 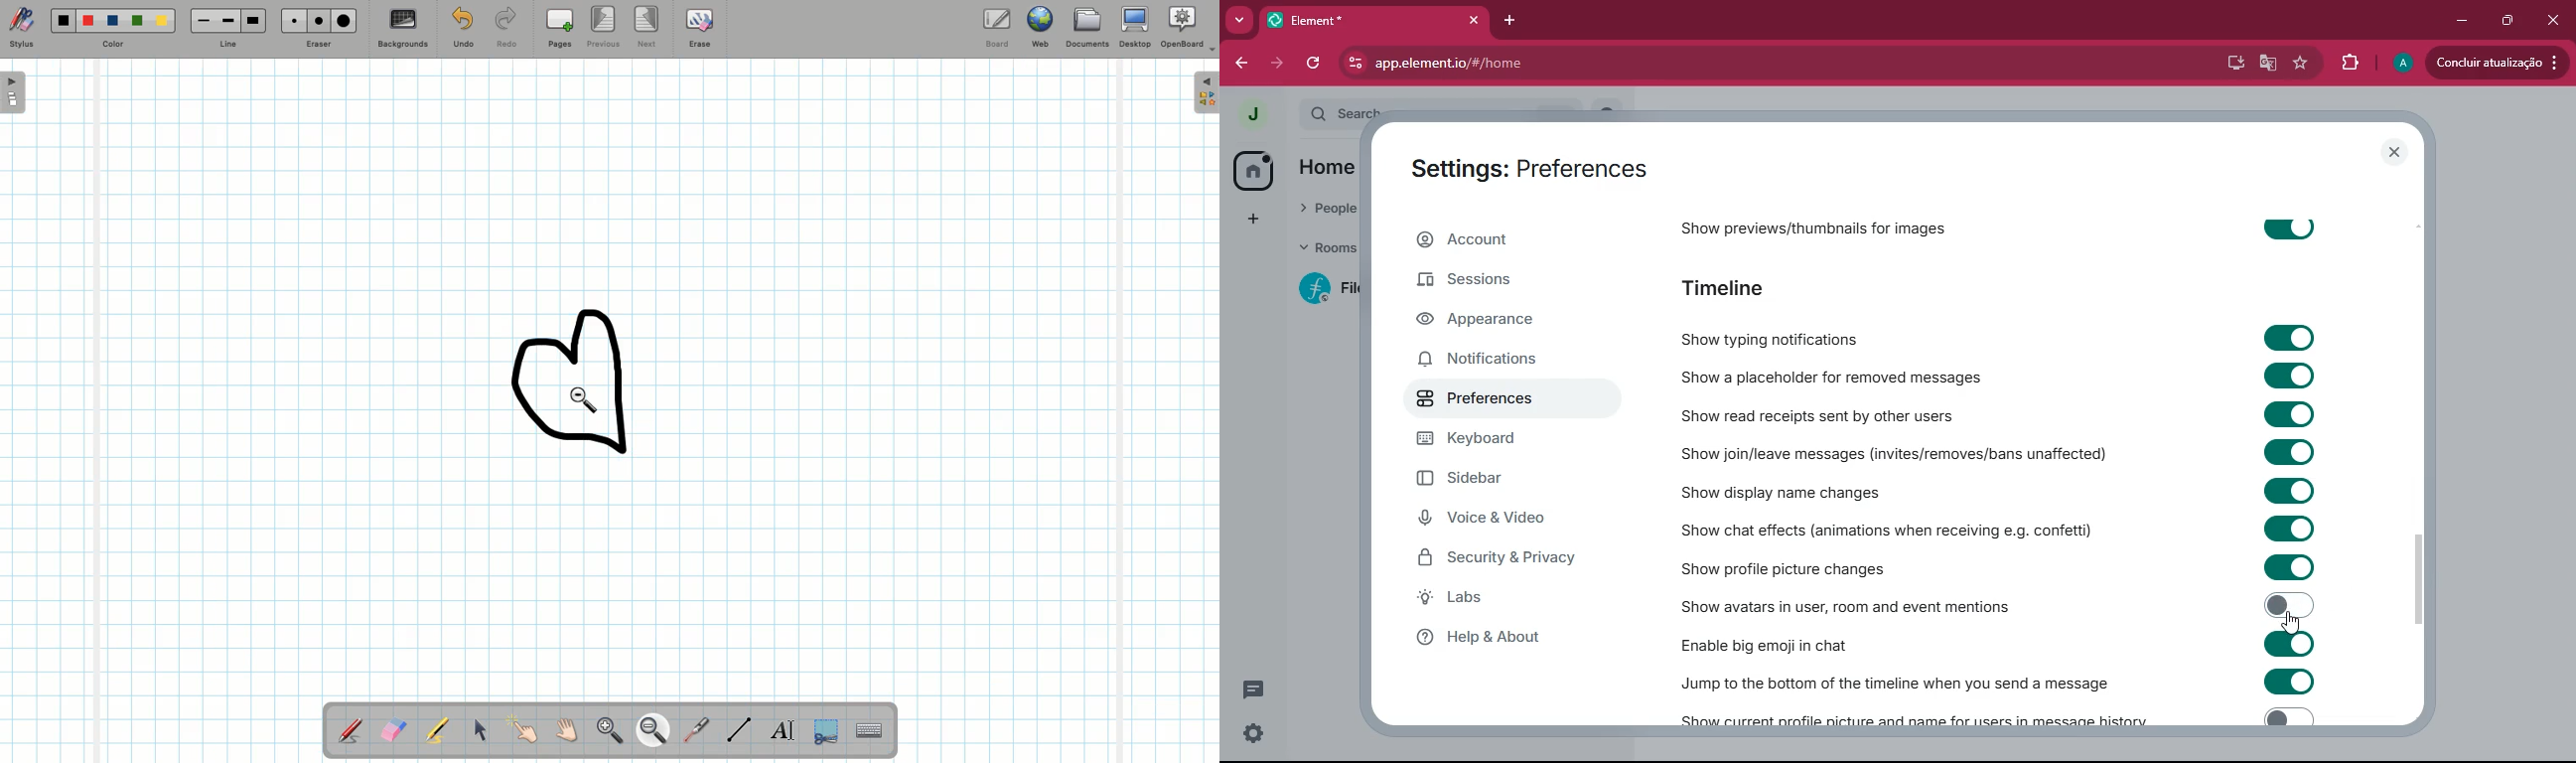 I want to click on sidebar, so click(x=1499, y=482).